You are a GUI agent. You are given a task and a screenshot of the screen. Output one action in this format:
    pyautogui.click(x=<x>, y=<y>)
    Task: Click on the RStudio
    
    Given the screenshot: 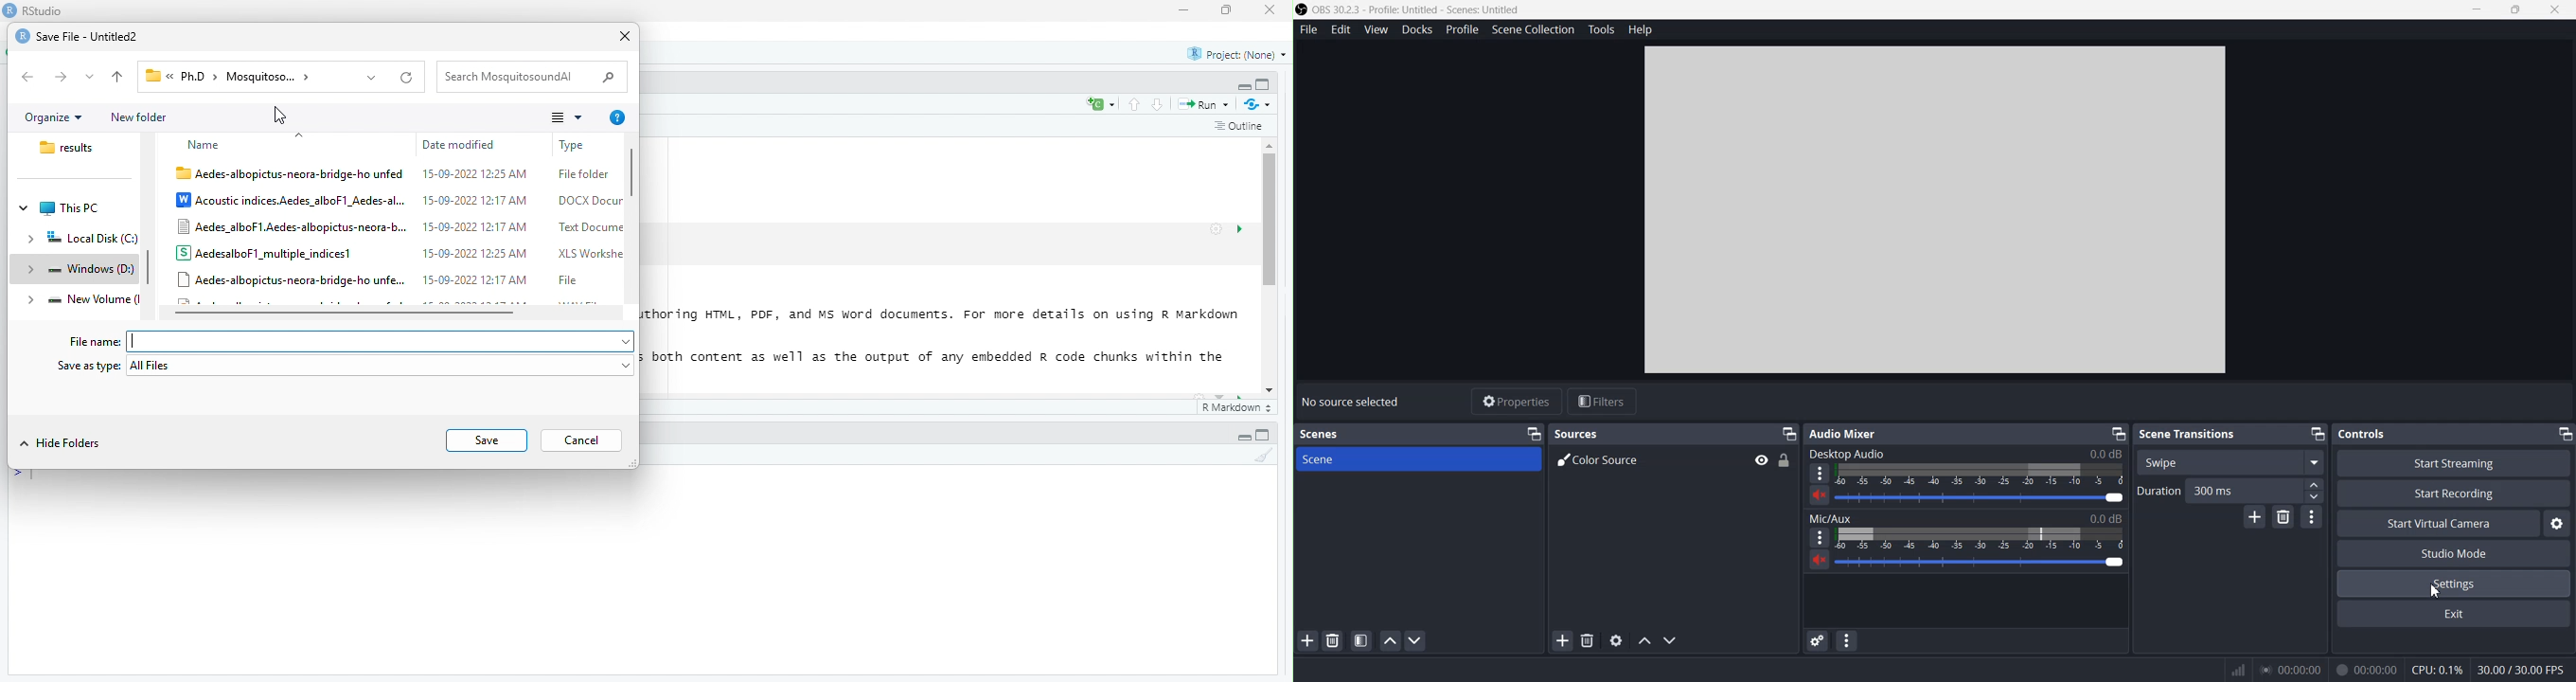 What is the action you would take?
    pyautogui.click(x=44, y=10)
    